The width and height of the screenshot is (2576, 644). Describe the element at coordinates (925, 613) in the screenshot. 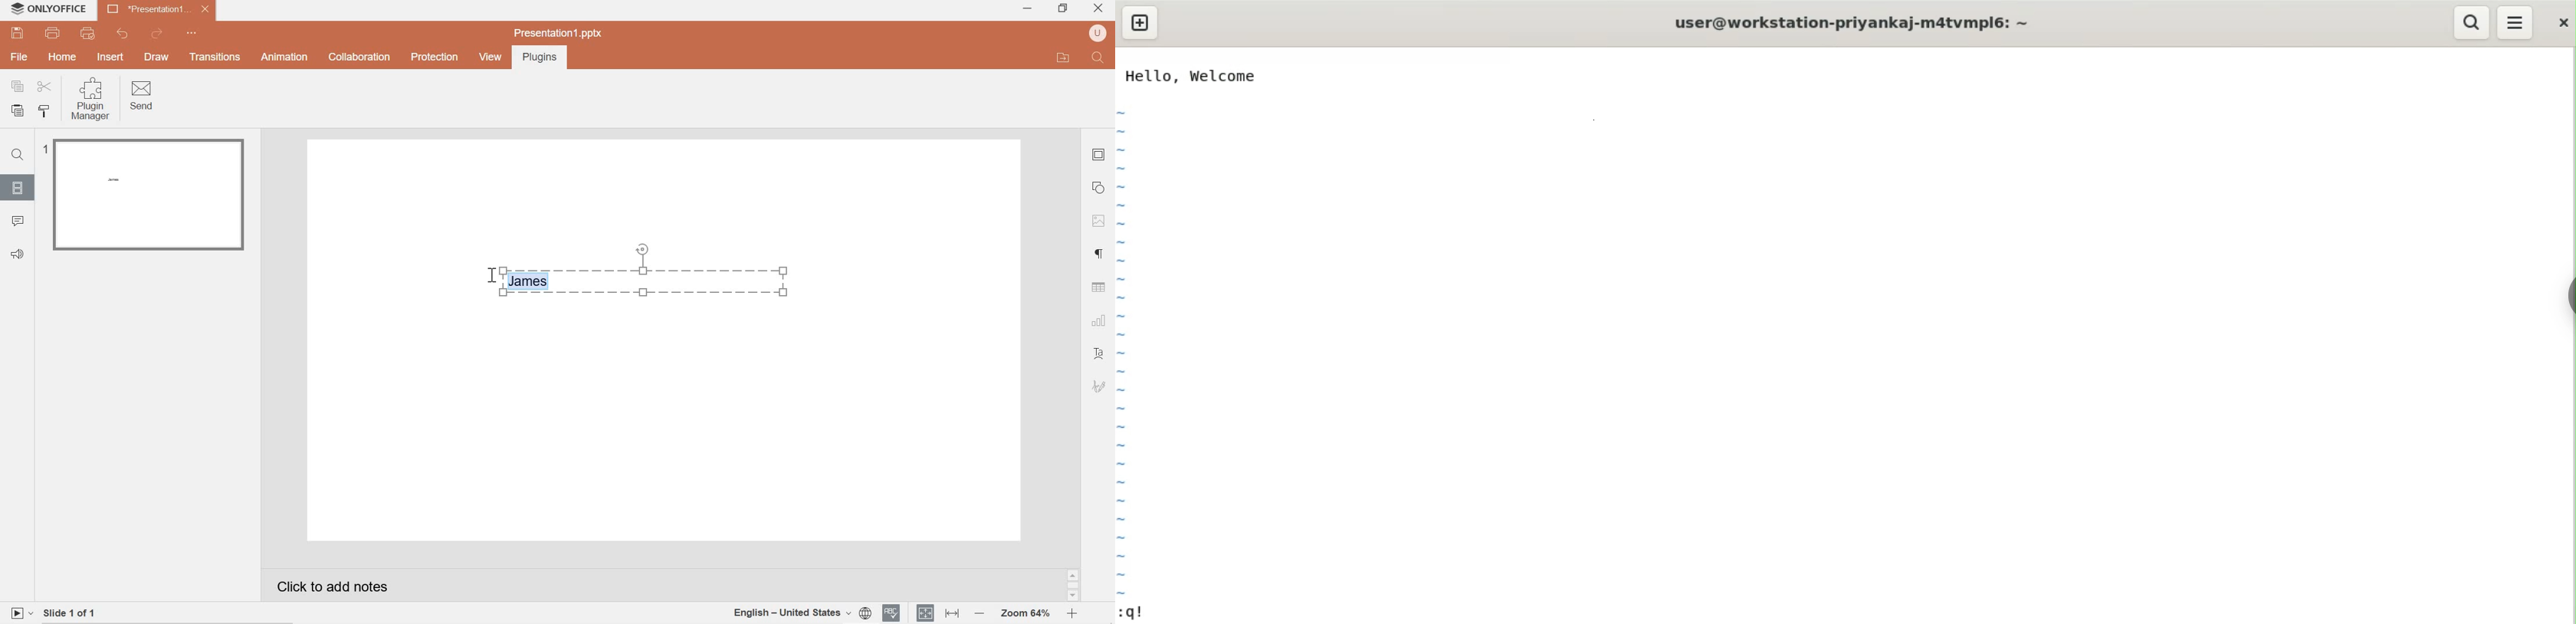

I see `fit to slide` at that location.